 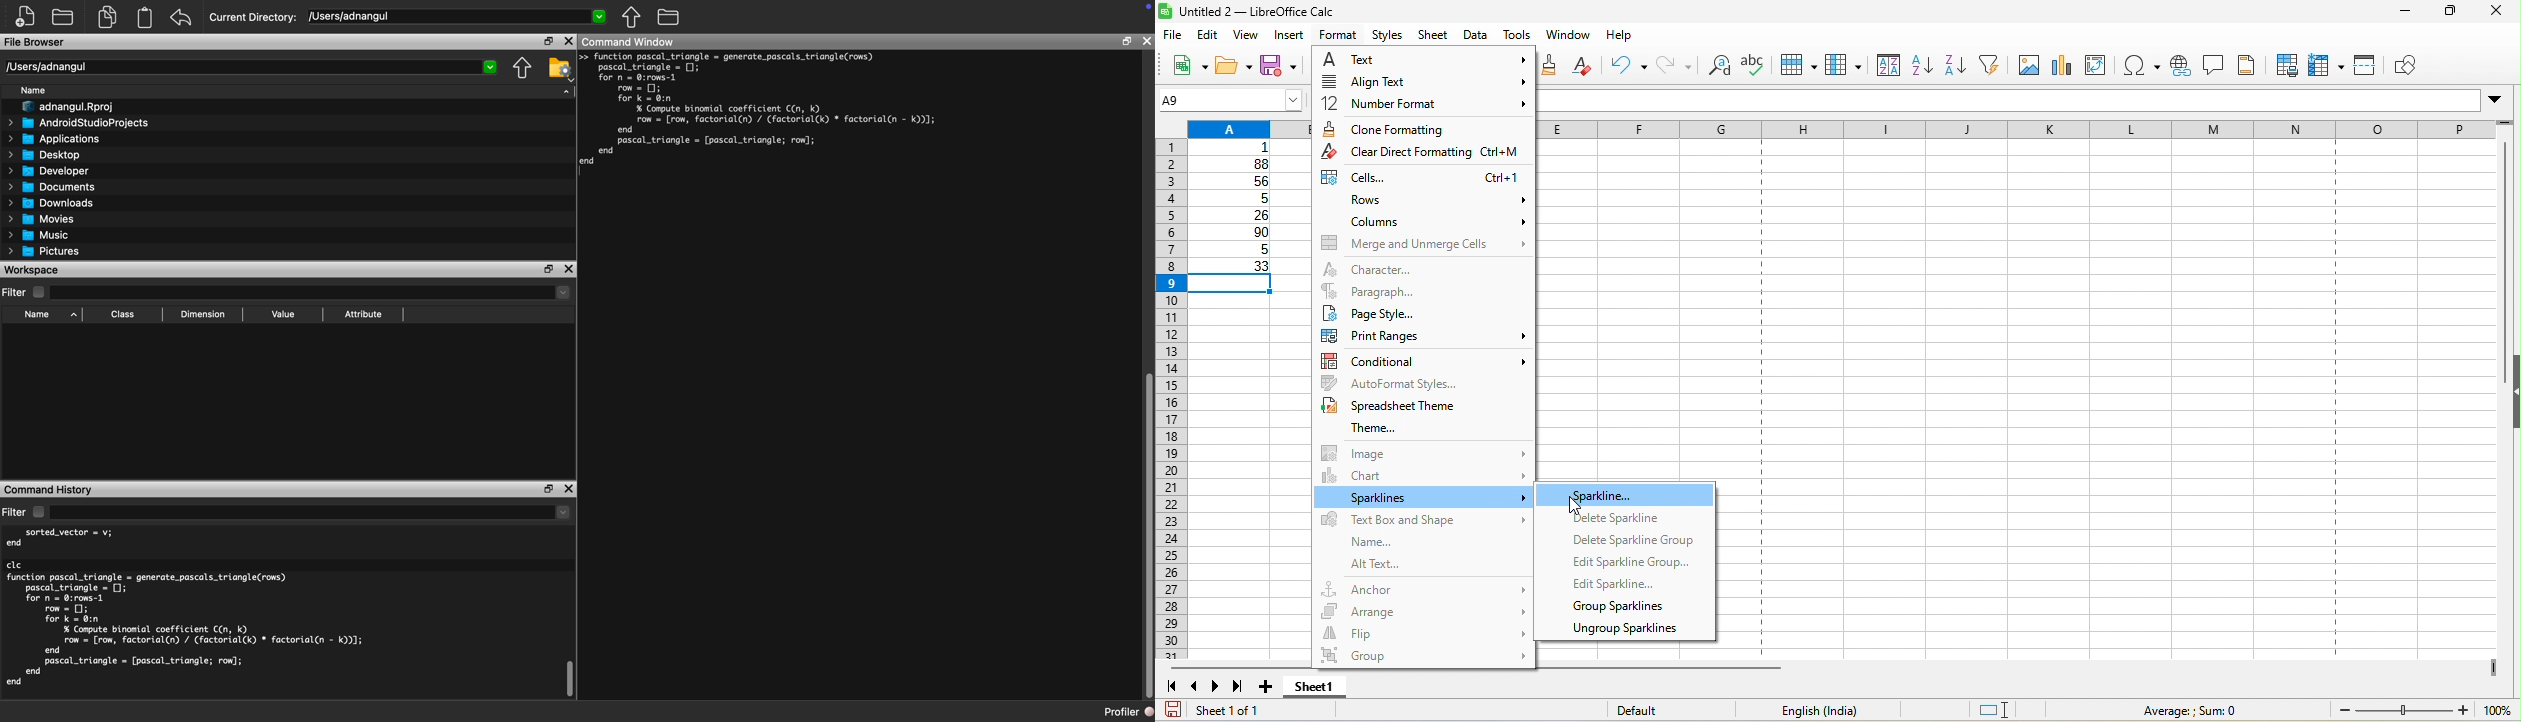 What do you see at coordinates (457, 16) in the screenshot?
I see `/Users/adnangul` at bounding box center [457, 16].